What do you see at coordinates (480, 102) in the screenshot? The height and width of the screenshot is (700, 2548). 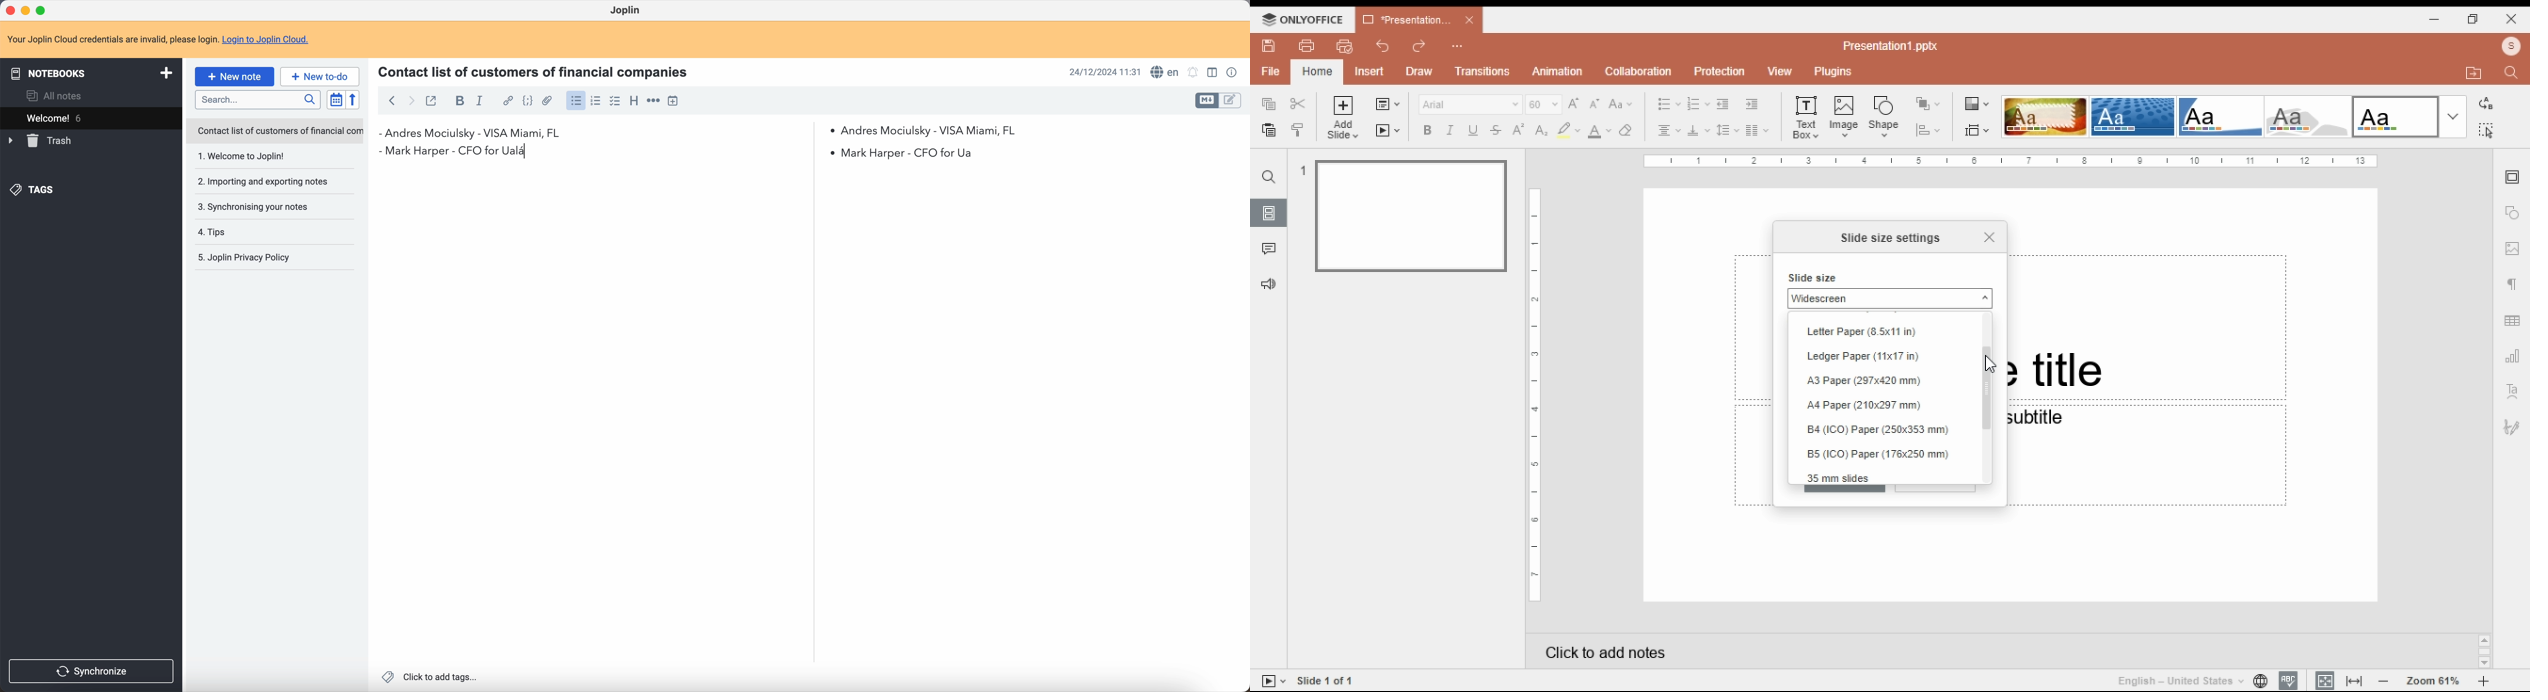 I see `italic` at bounding box center [480, 102].